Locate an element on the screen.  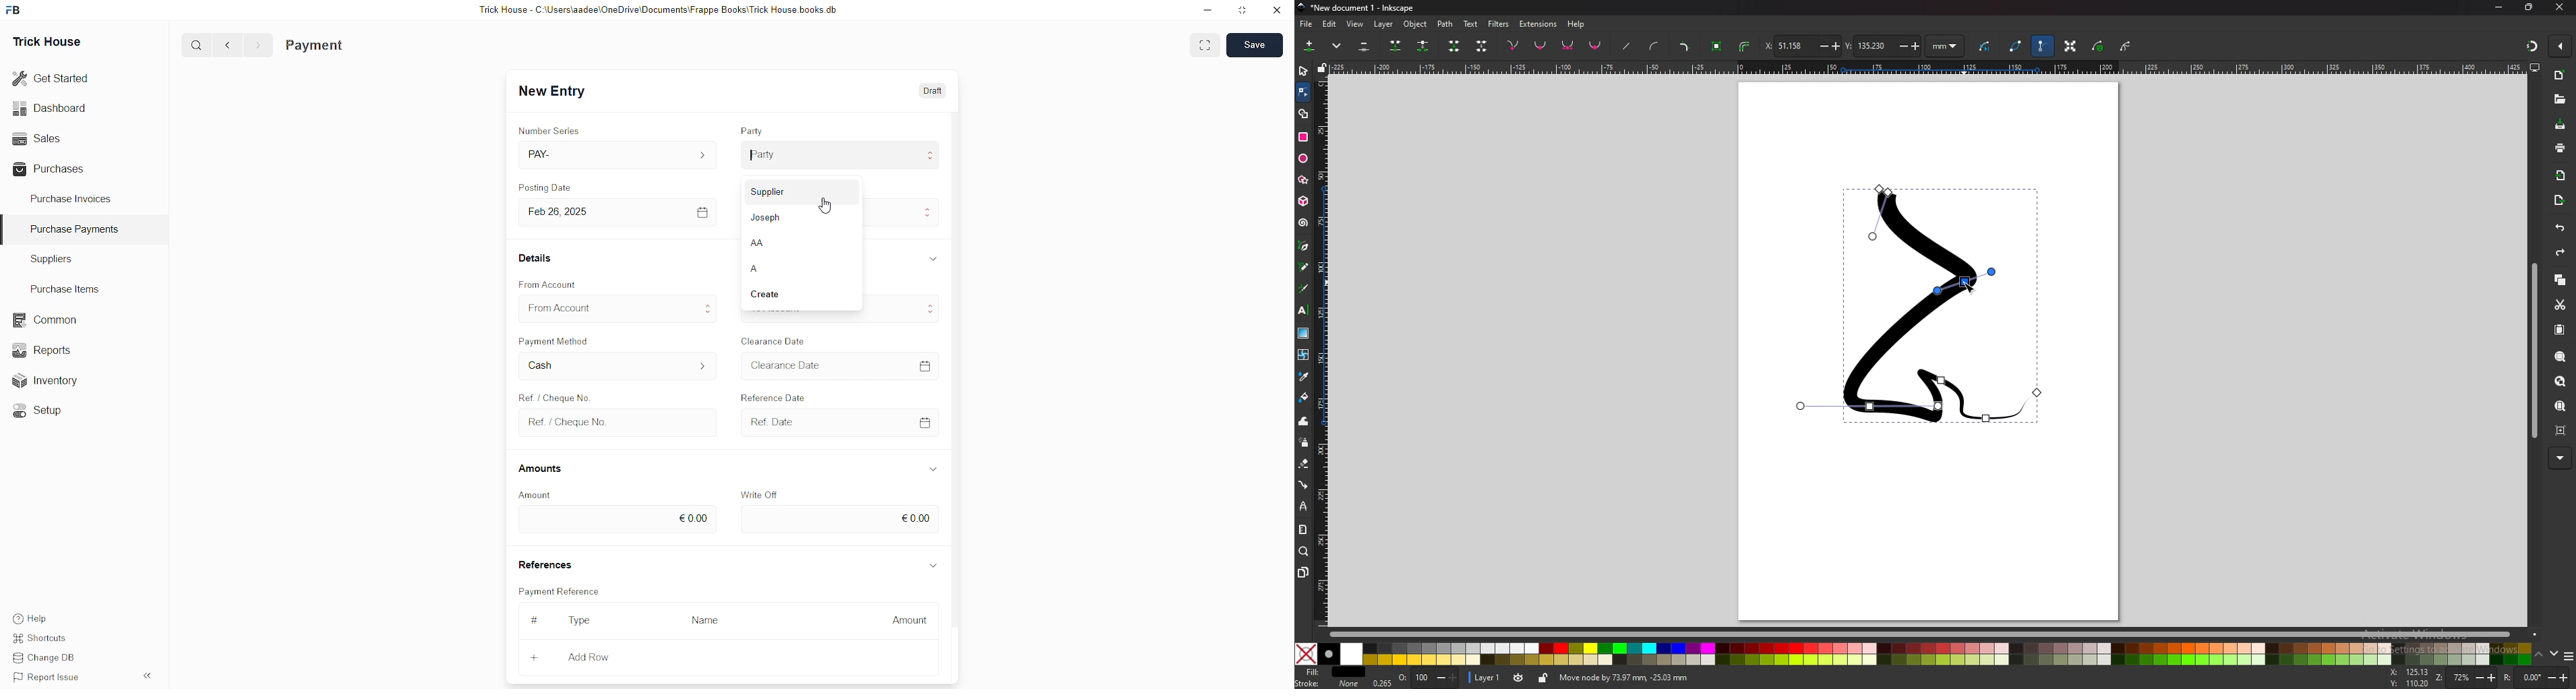
Purchase Payments is located at coordinates (79, 229).